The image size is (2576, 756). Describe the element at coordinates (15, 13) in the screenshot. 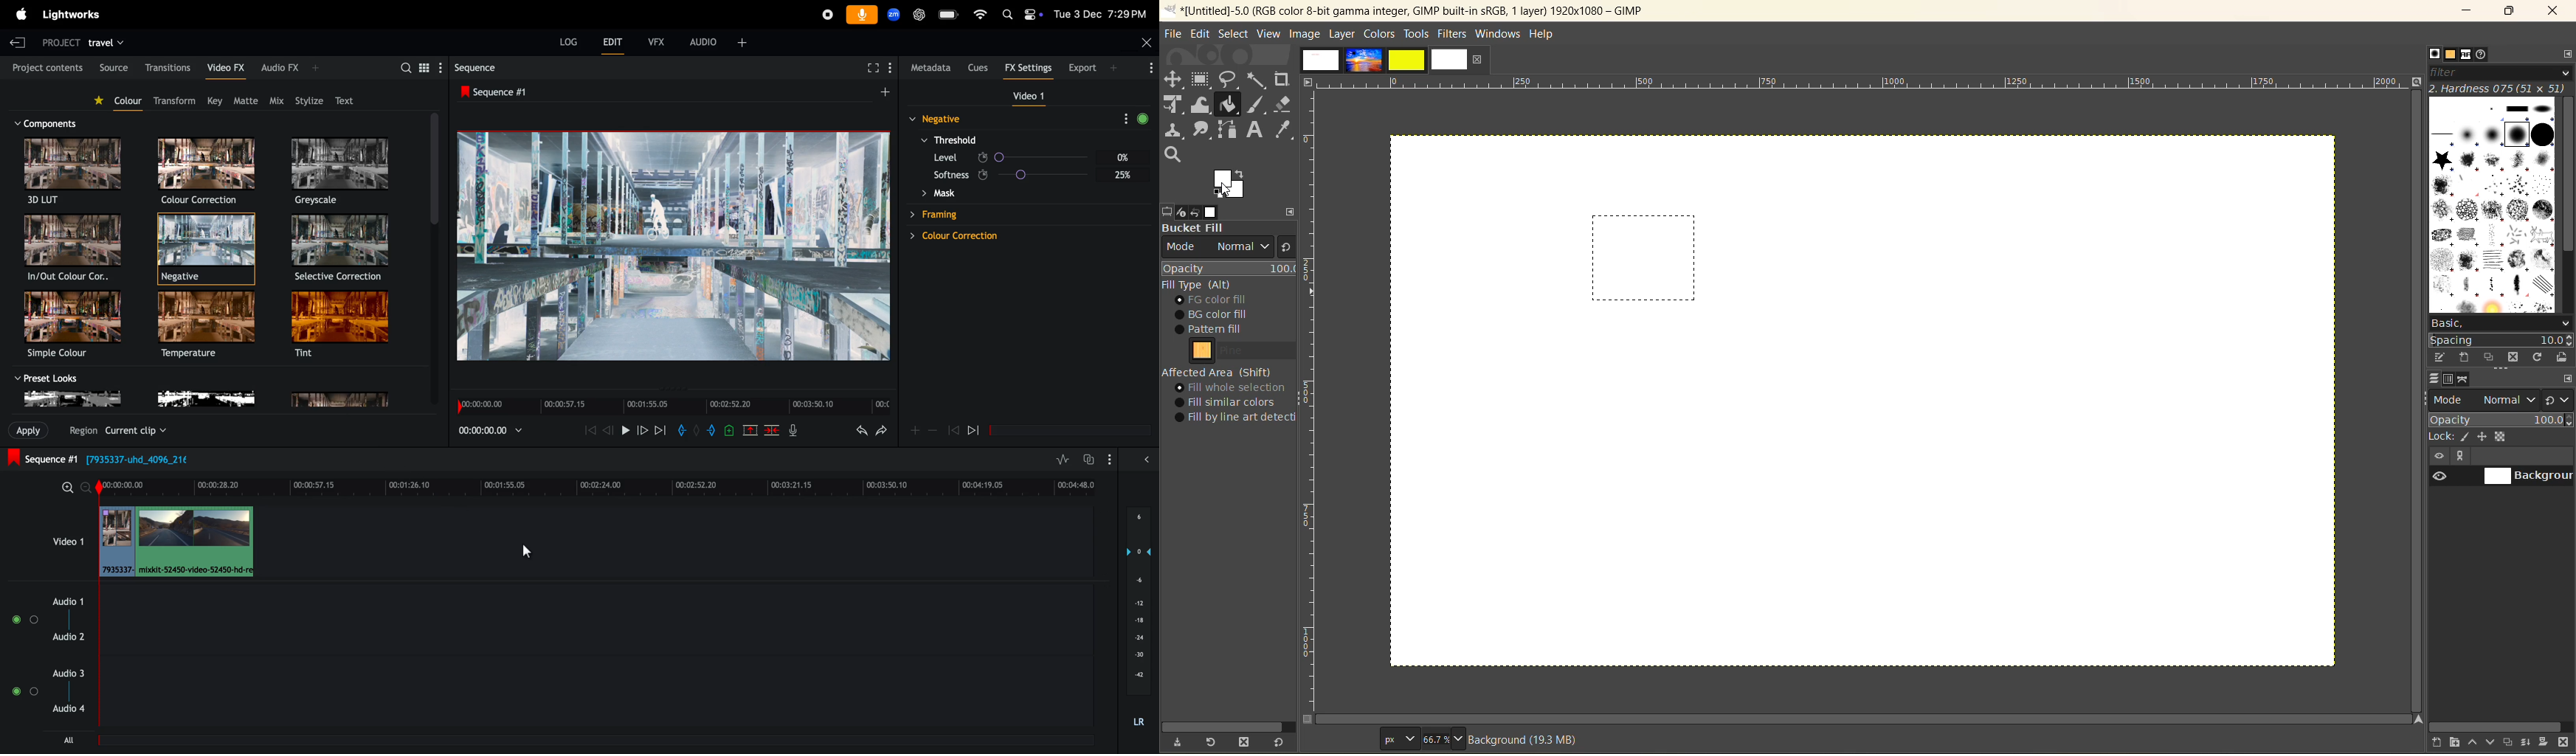

I see `apple menu` at that location.